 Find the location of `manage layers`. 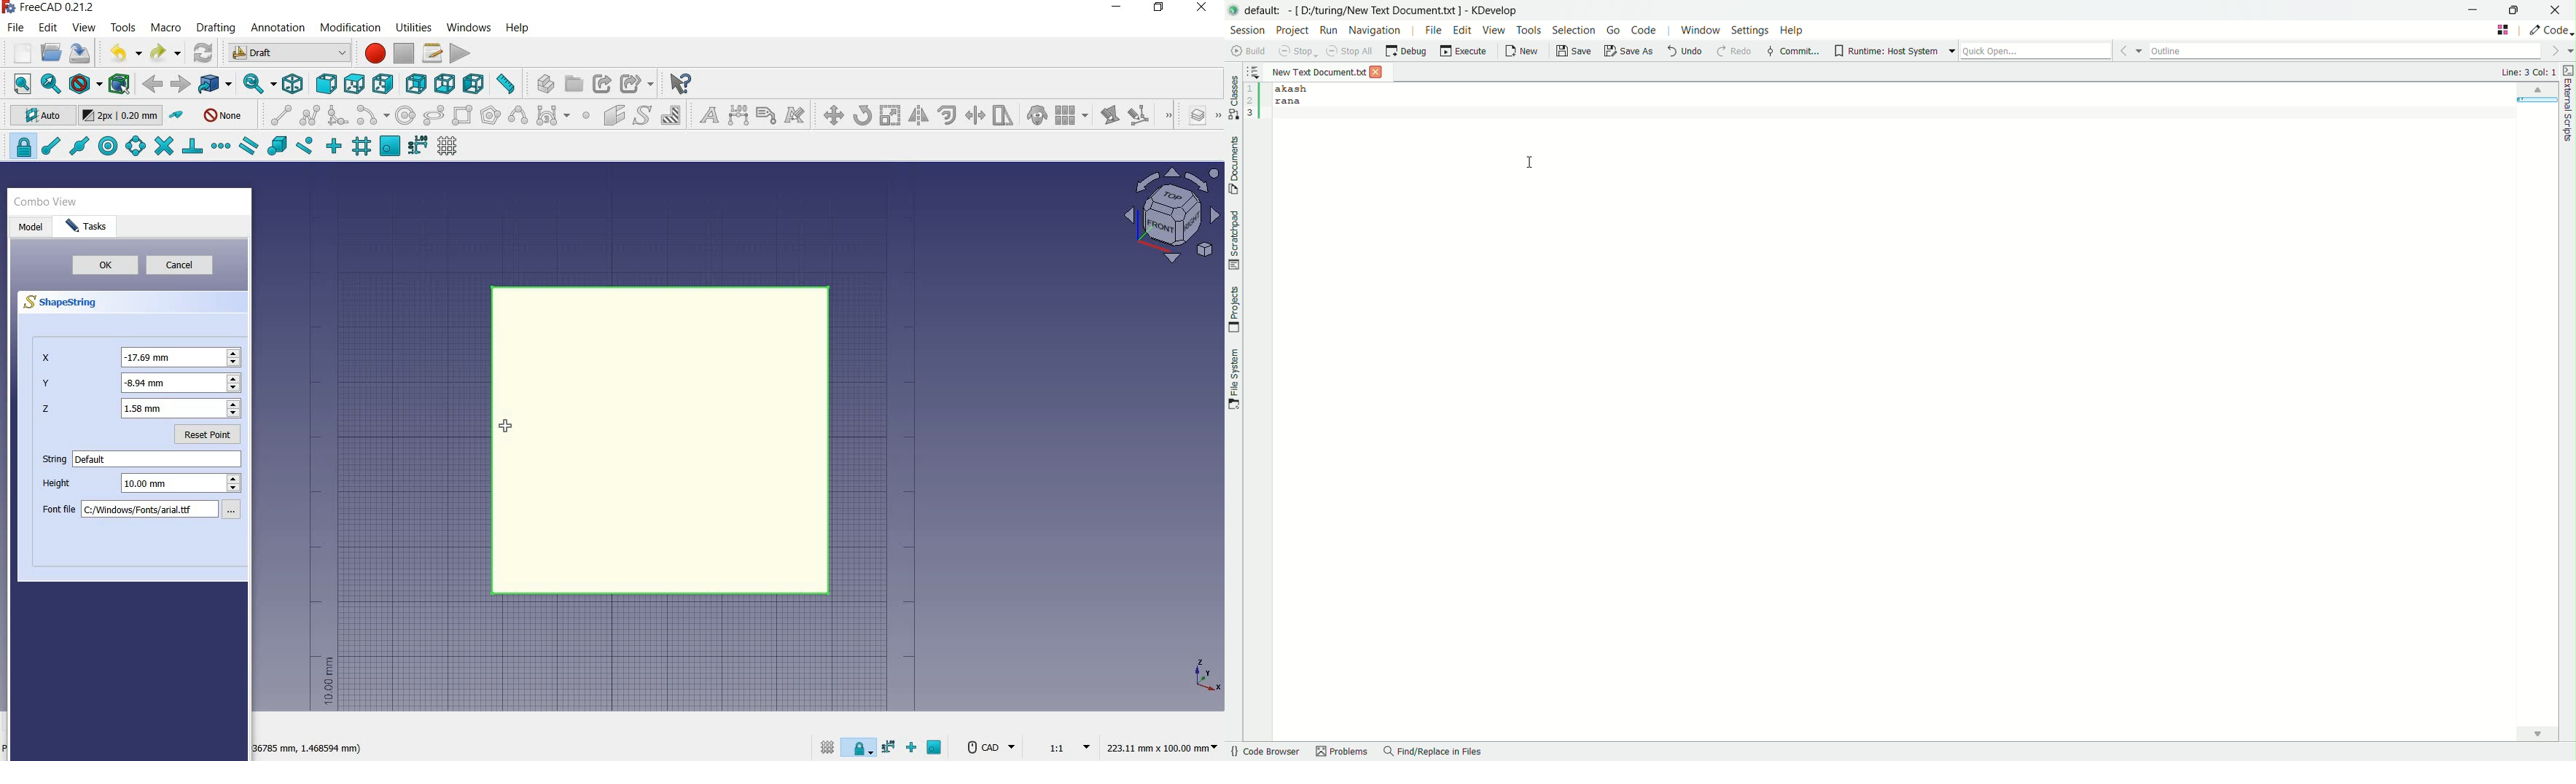

manage layers is located at coordinates (1190, 117).